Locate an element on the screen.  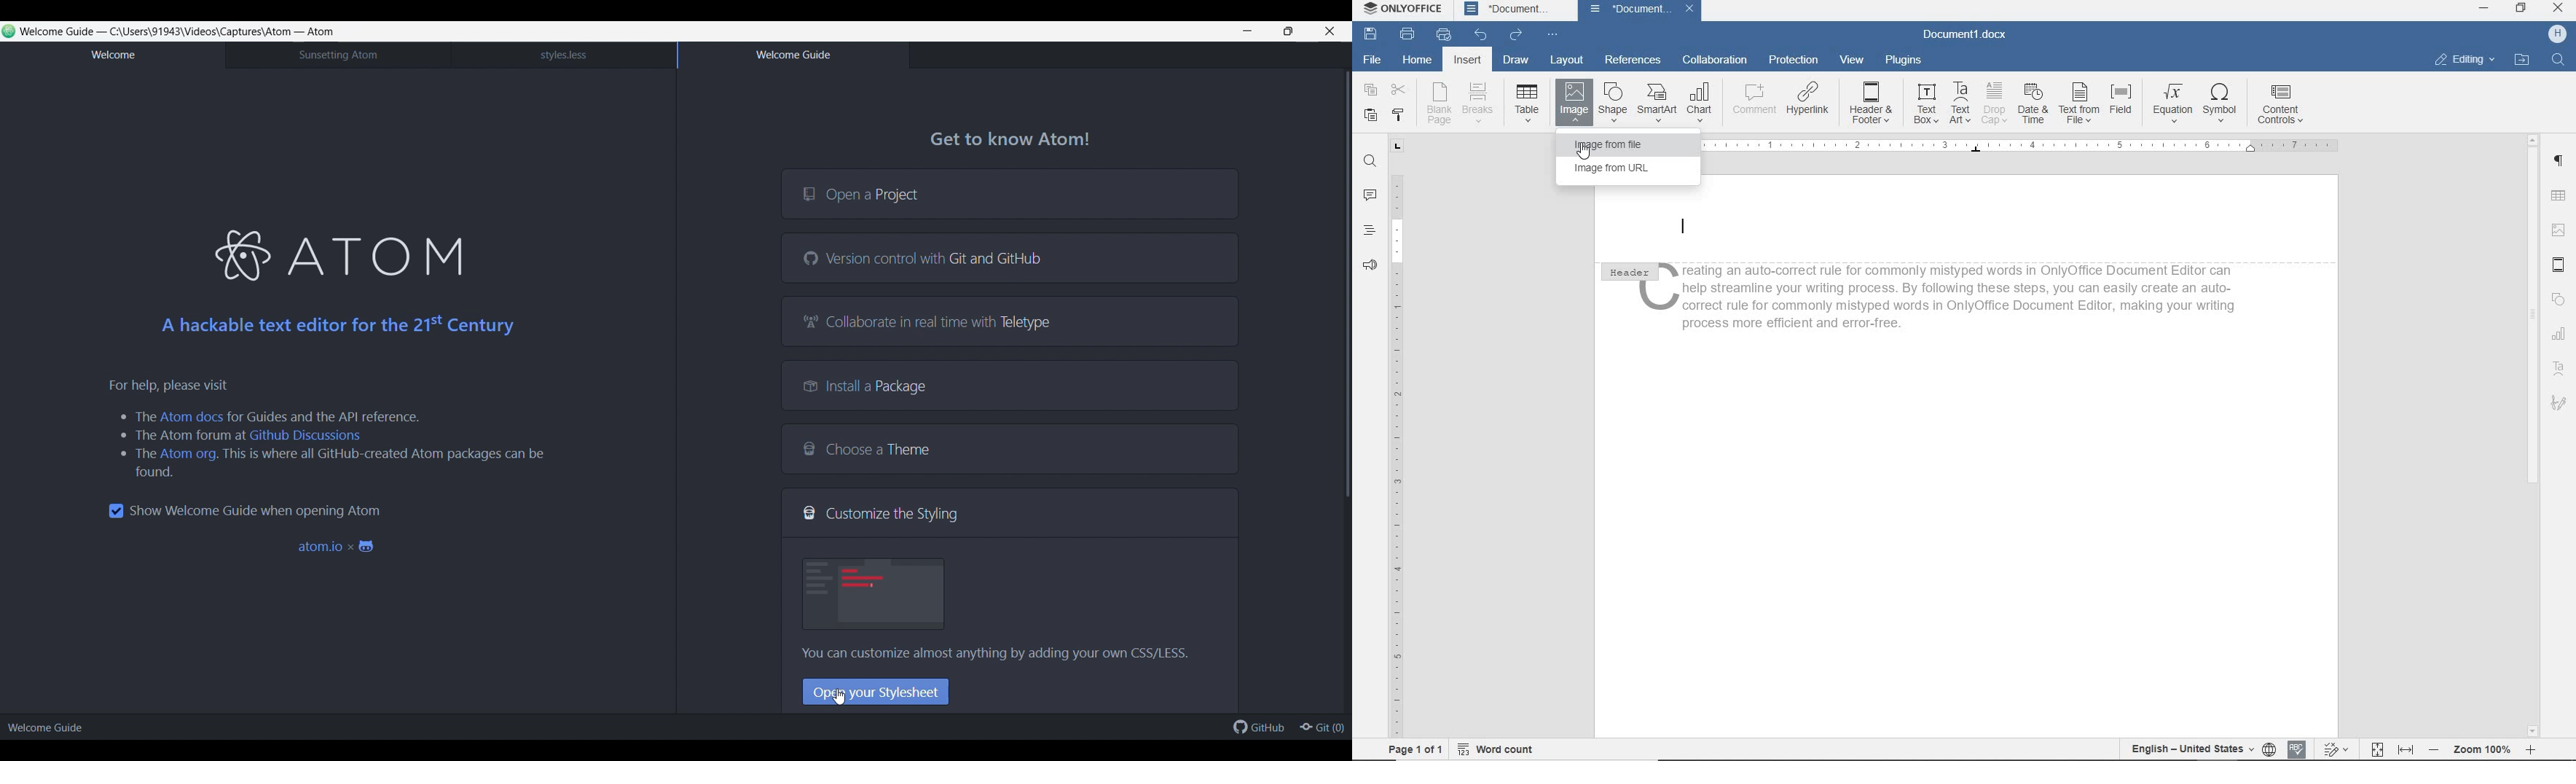
HOME is located at coordinates (1415, 61).